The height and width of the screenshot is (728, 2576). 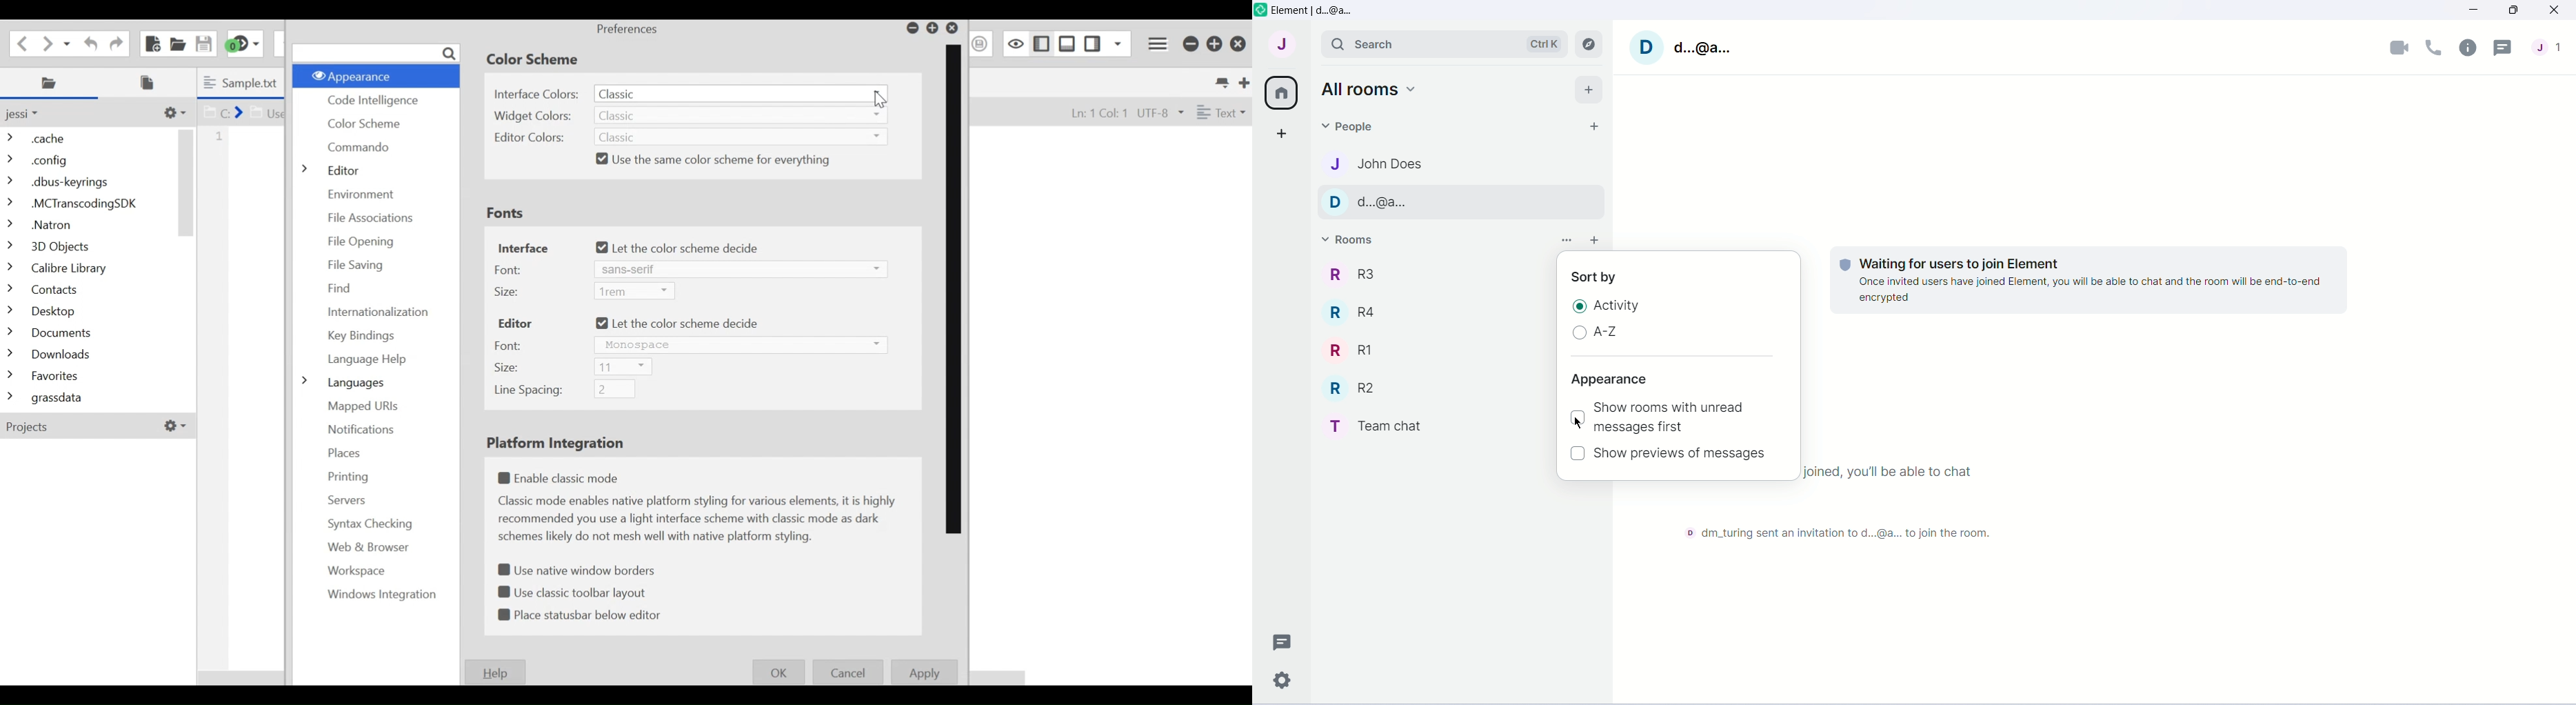 What do you see at coordinates (1578, 335) in the screenshot?
I see `Radio Button unchecked` at bounding box center [1578, 335].